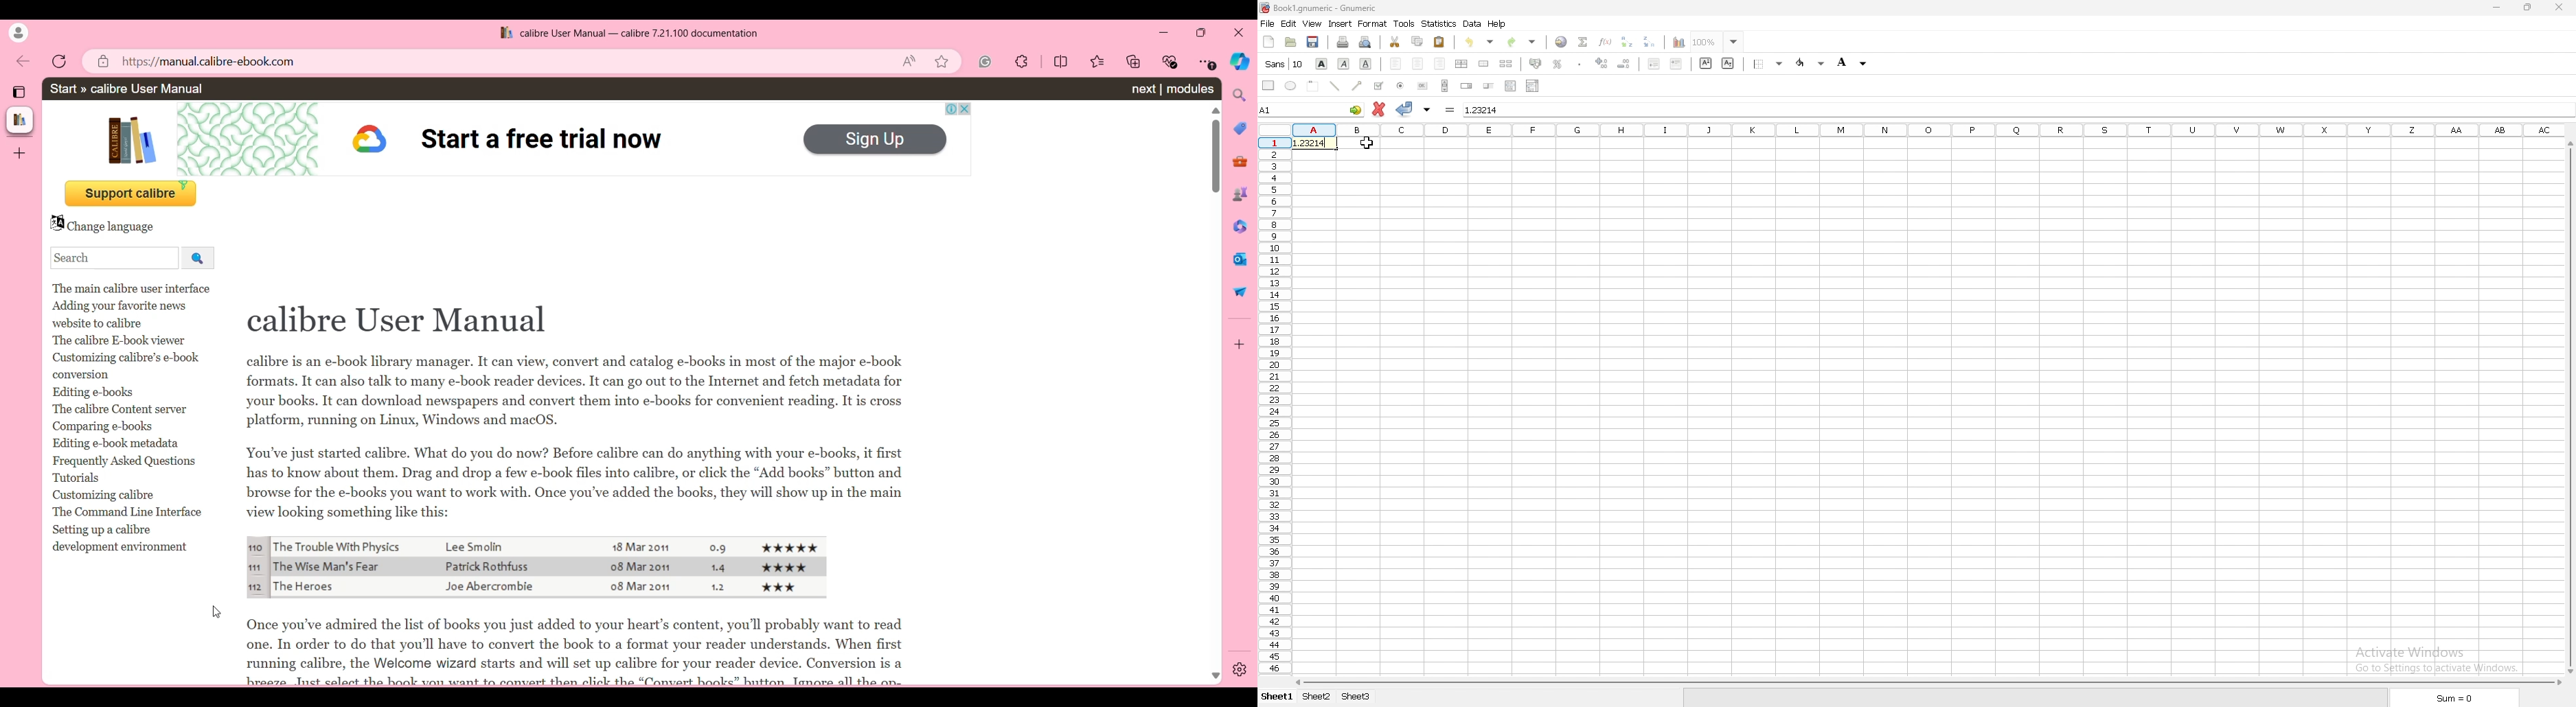  I want to click on save, so click(1312, 41).